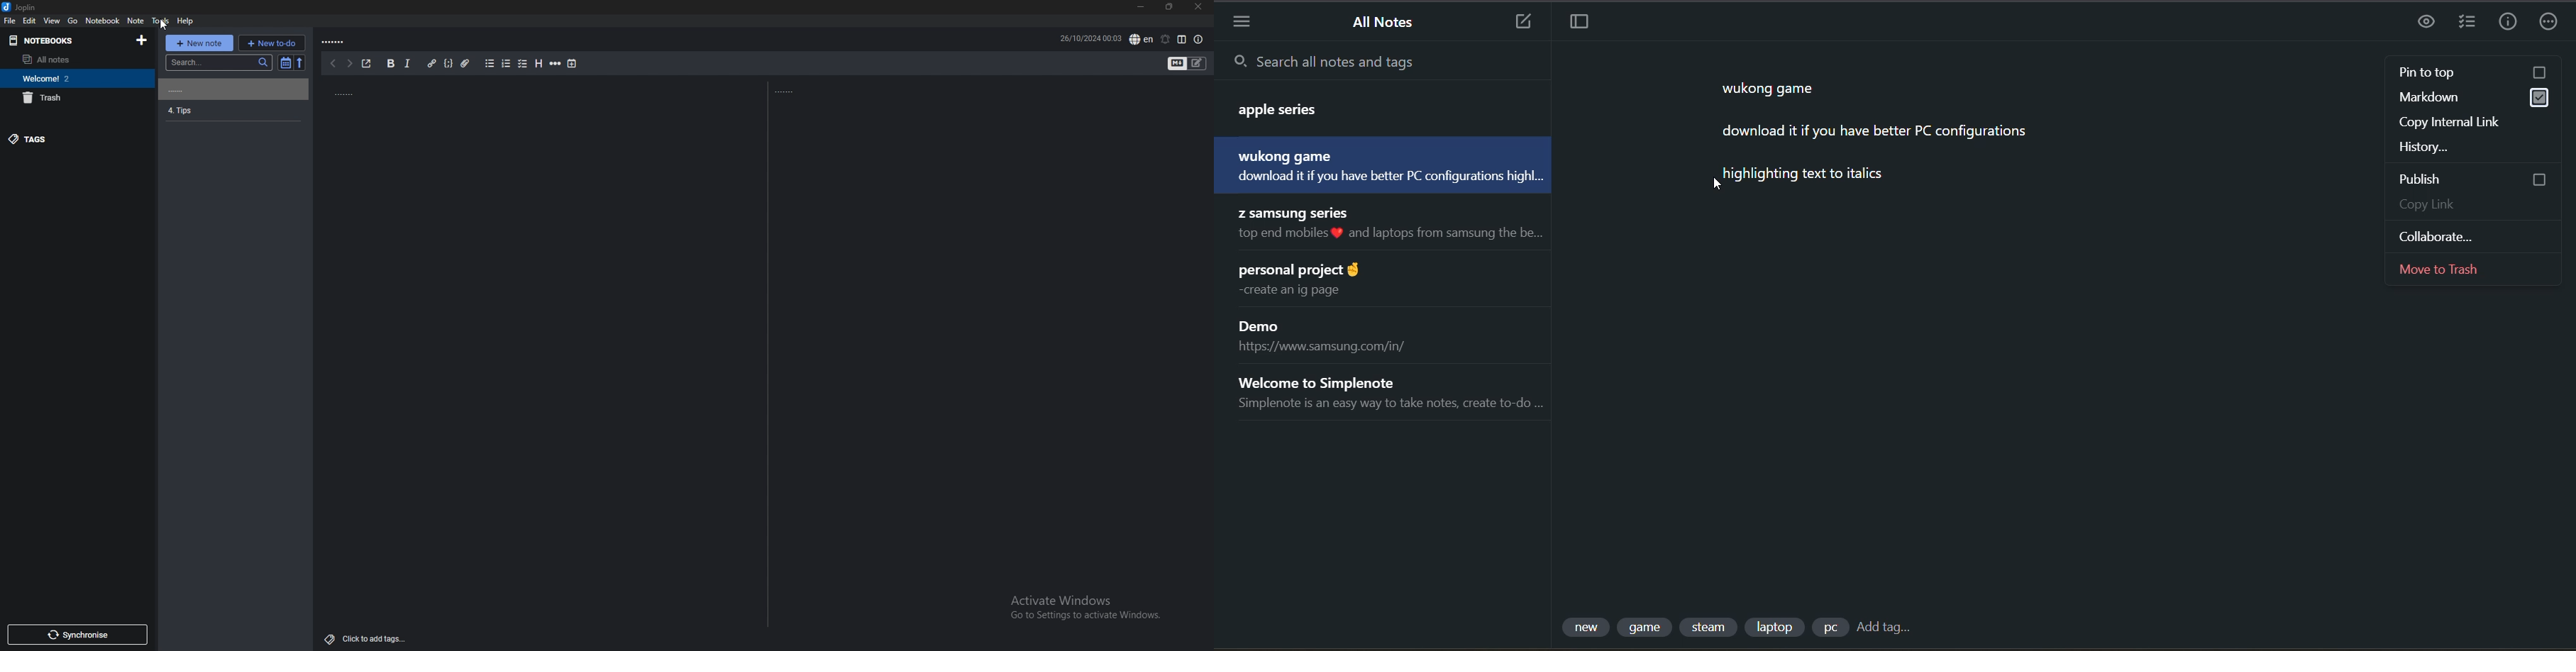  I want to click on reverse order, so click(302, 63).